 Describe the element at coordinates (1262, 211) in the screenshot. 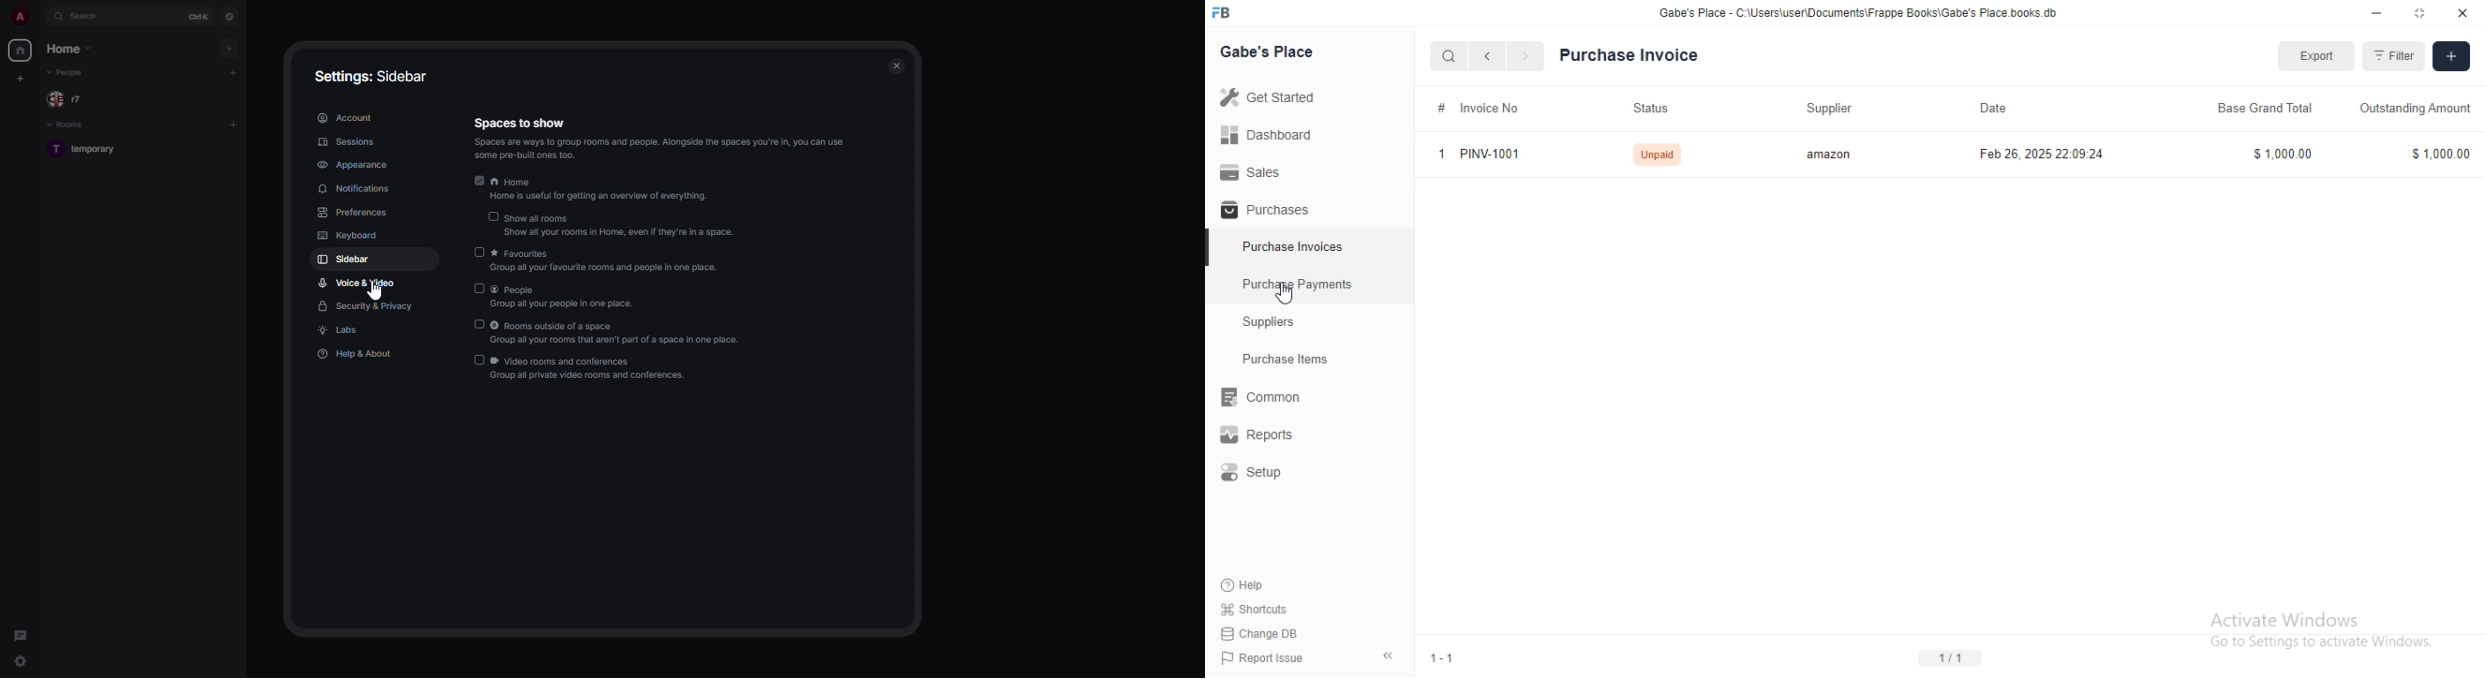

I see `Purchases` at that location.